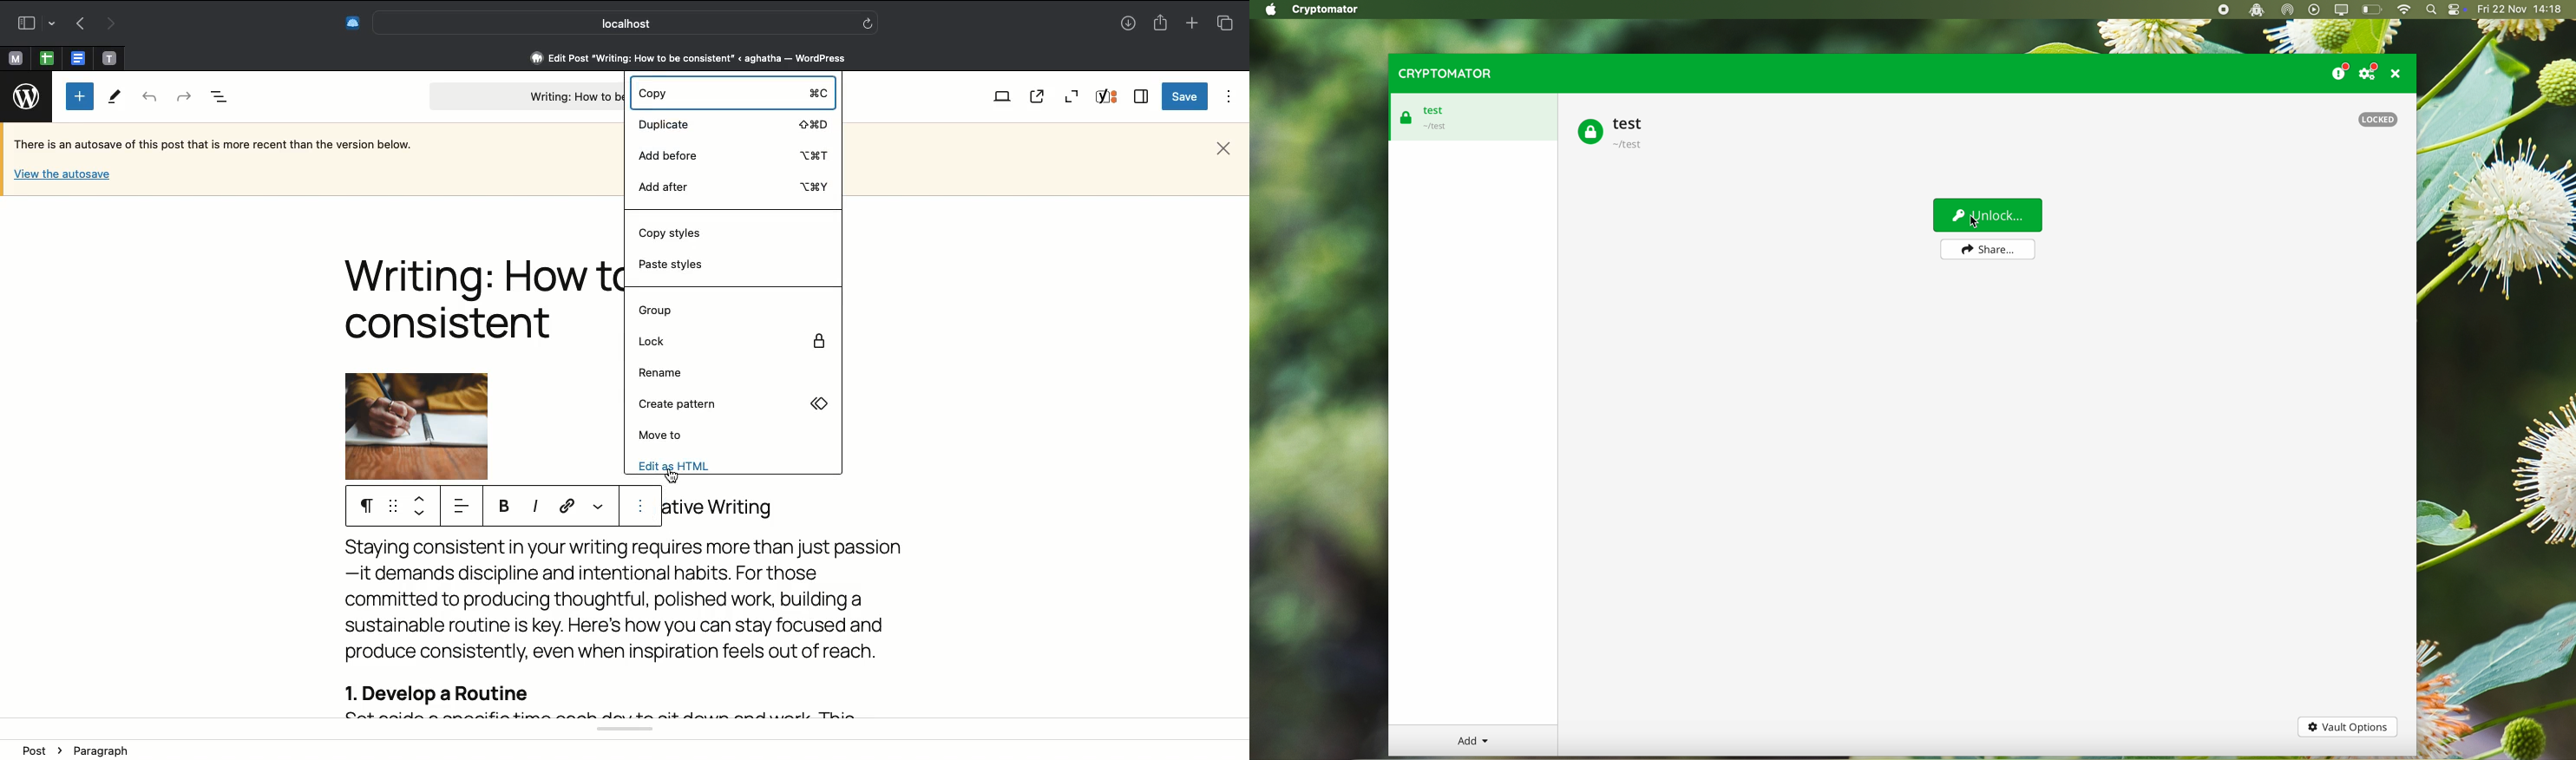 This screenshot has height=784, width=2576. Describe the element at coordinates (636, 628) in the screenshot. I see `Body` at that location.